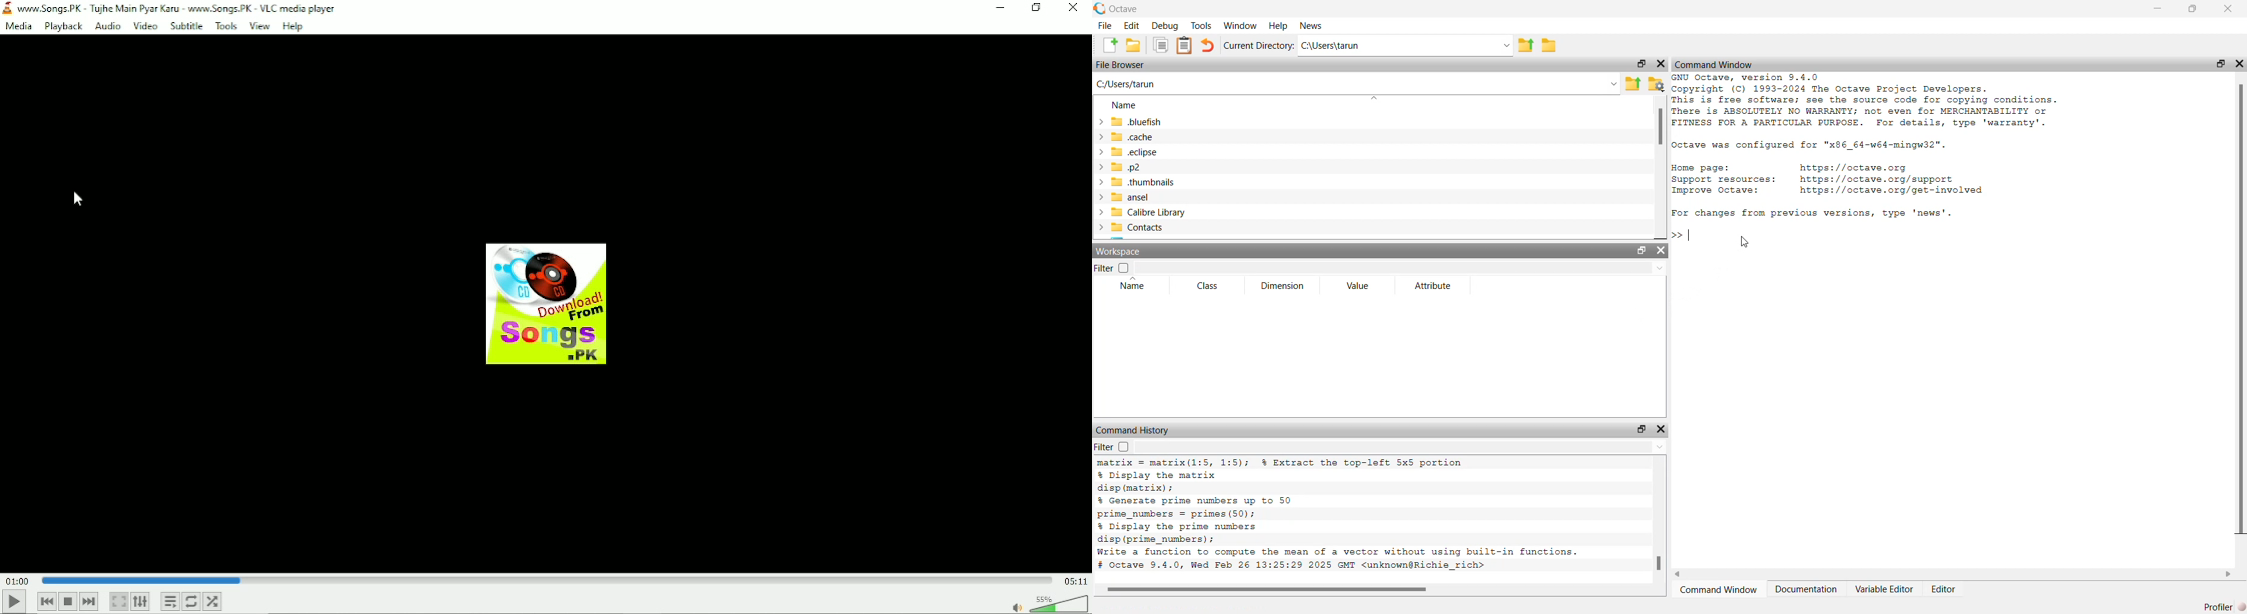  Describe the element at coordinates (1112, 267) in the screenshot. I see `filter` at that location.